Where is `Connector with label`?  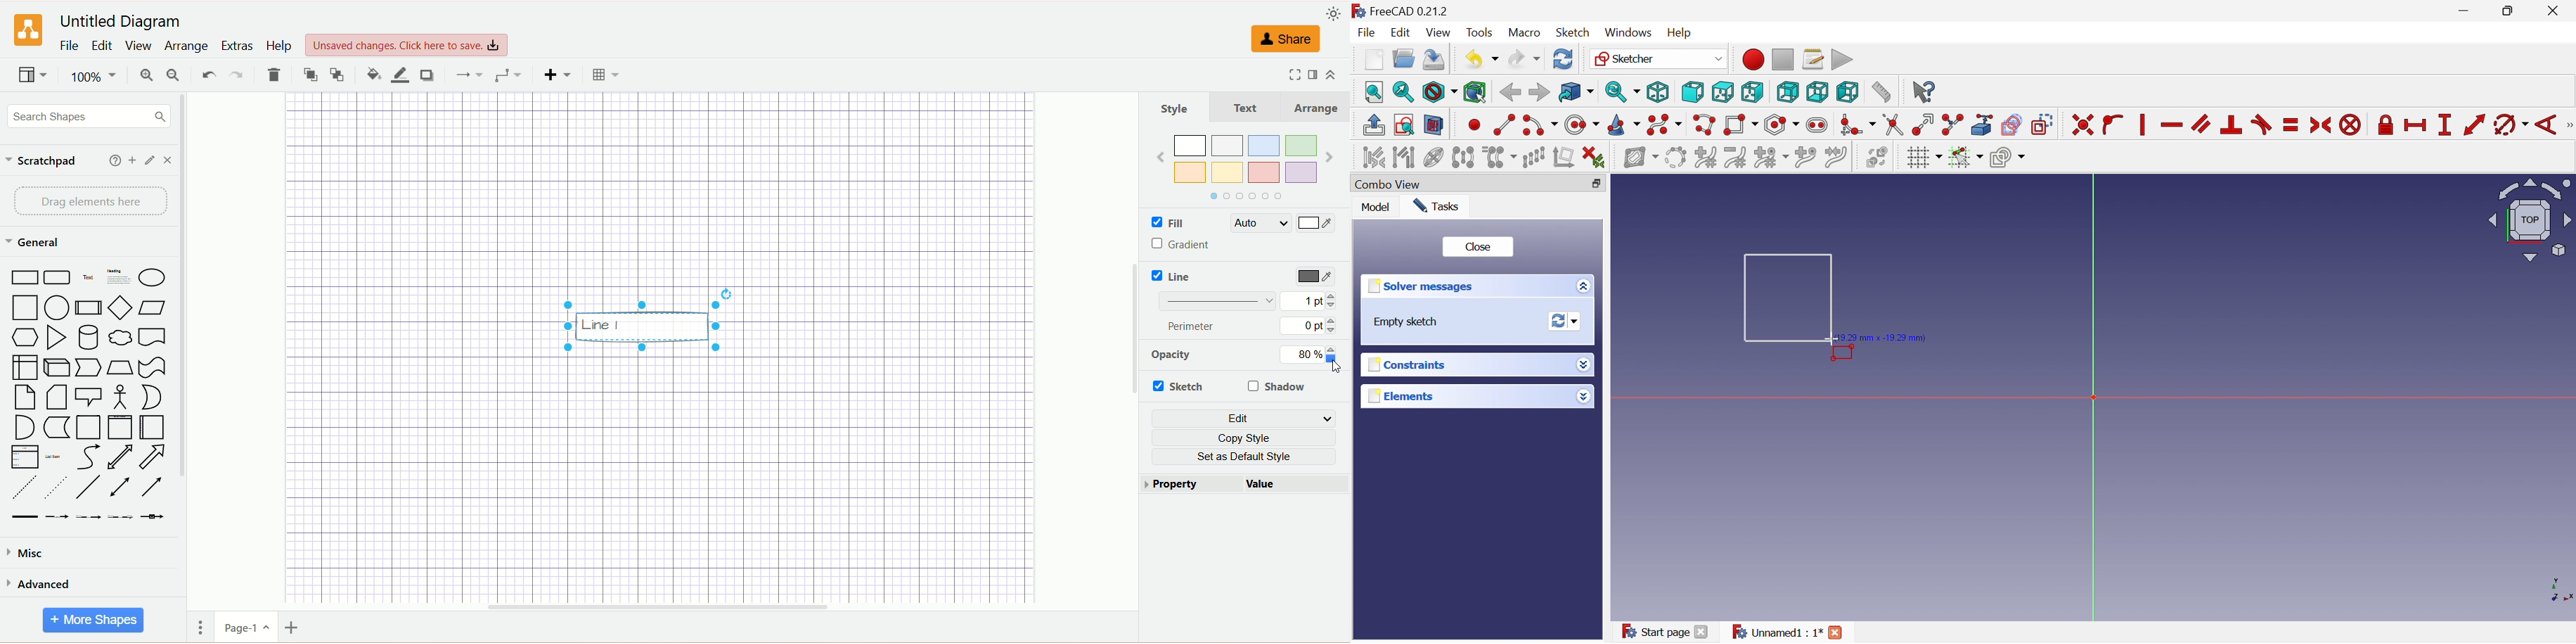 Connector with label is located at coordinates (57, 518).